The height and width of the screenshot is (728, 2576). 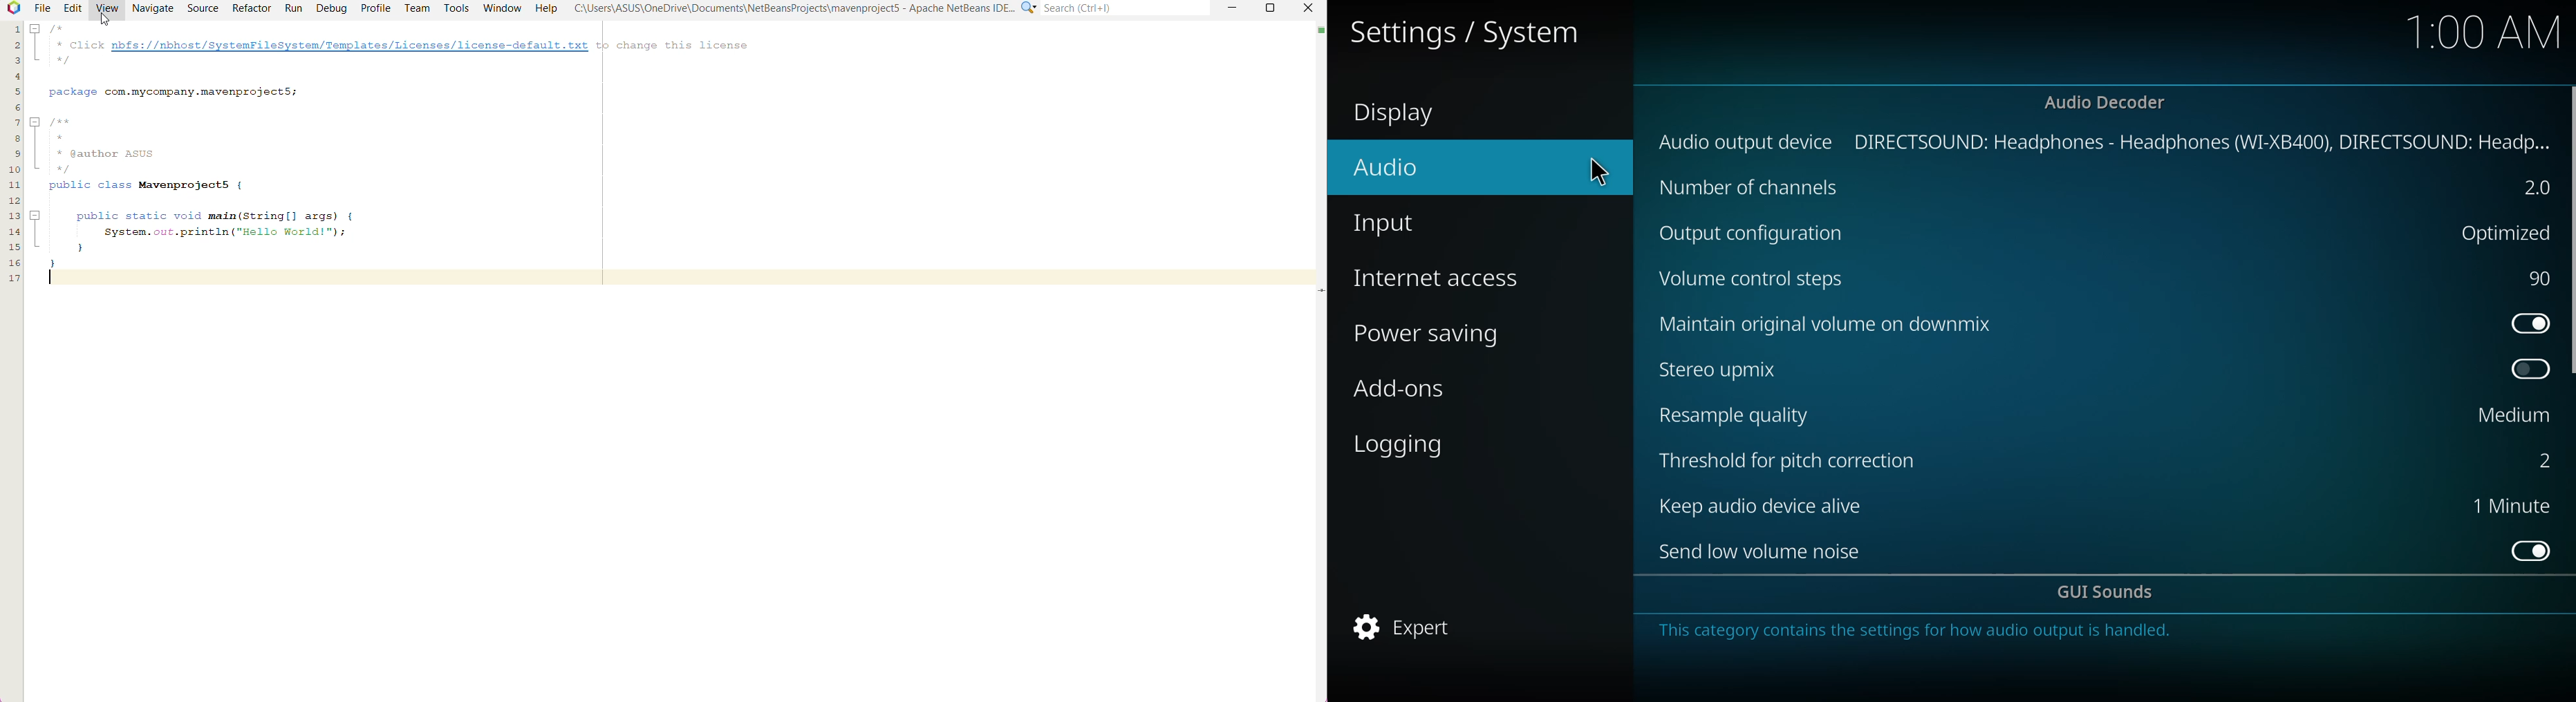 I want to click on resample quality, so click(x=1735, y=417).